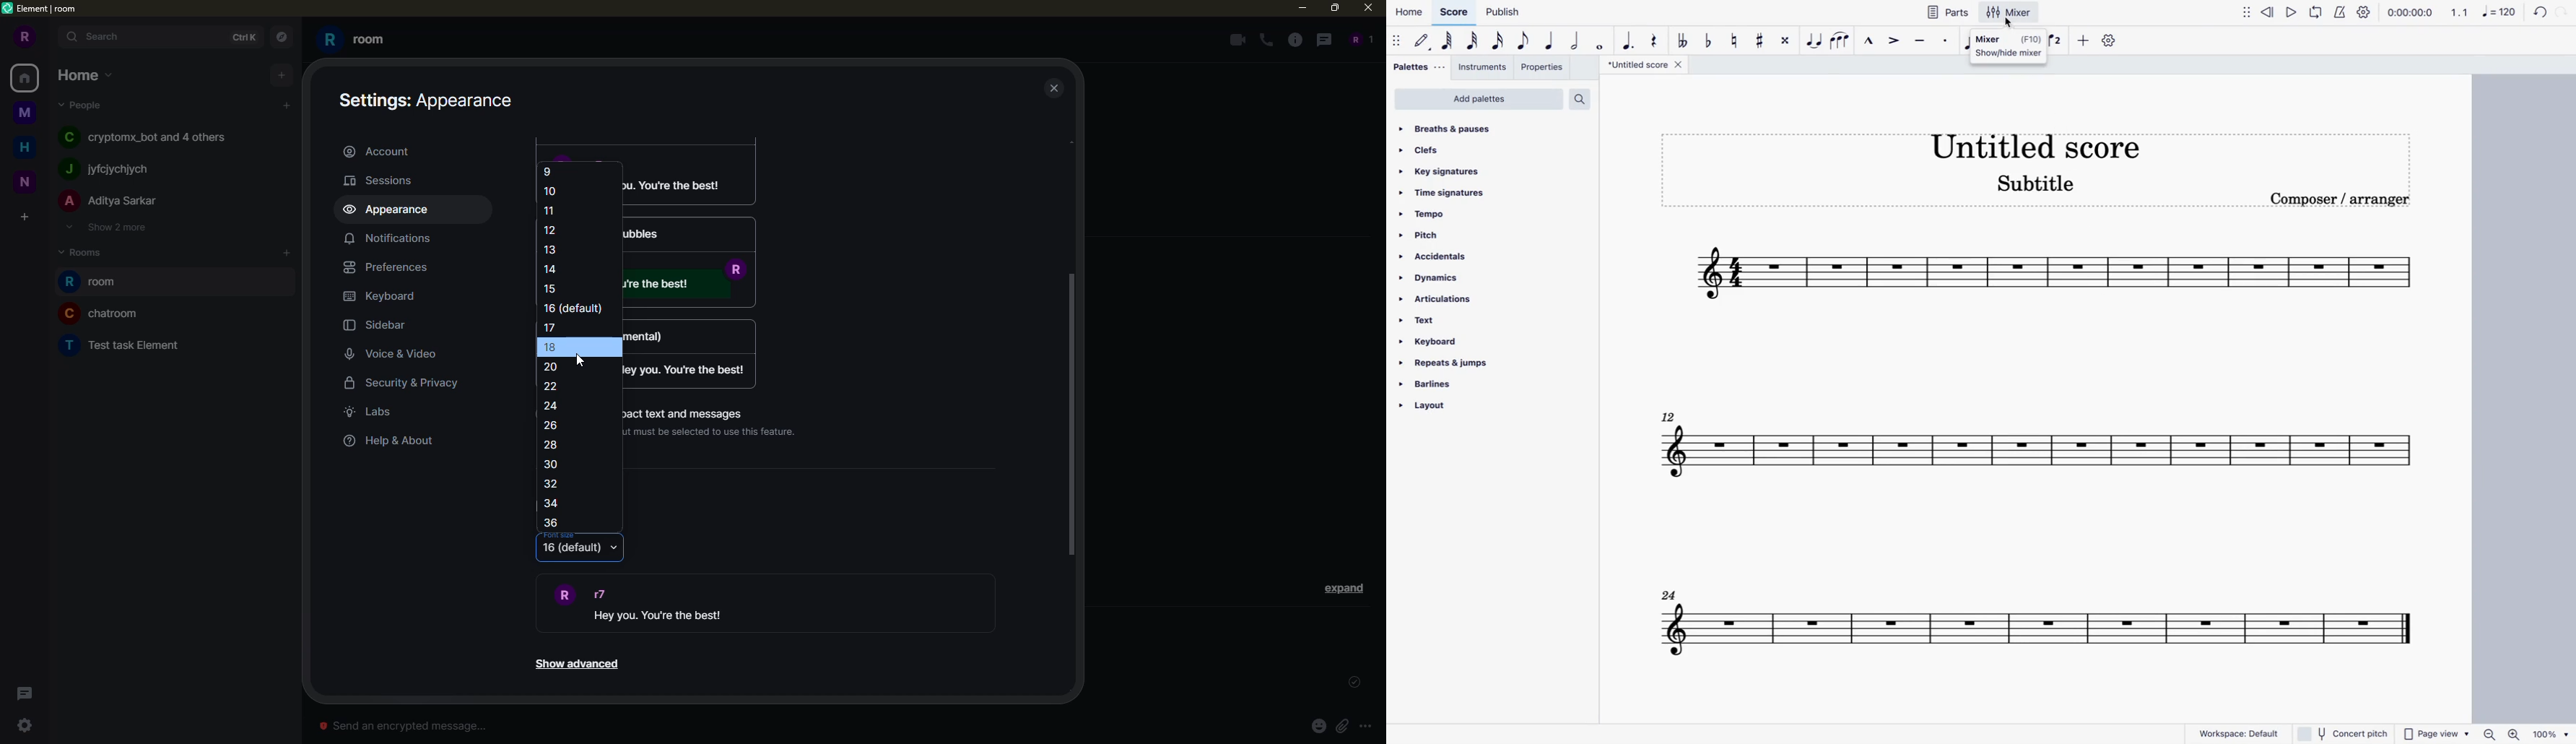 The width and height of the screenshot is (2576, 756). Describe the element at coordinates (1947, 11) in the screenshot. I see `parts` at that location.